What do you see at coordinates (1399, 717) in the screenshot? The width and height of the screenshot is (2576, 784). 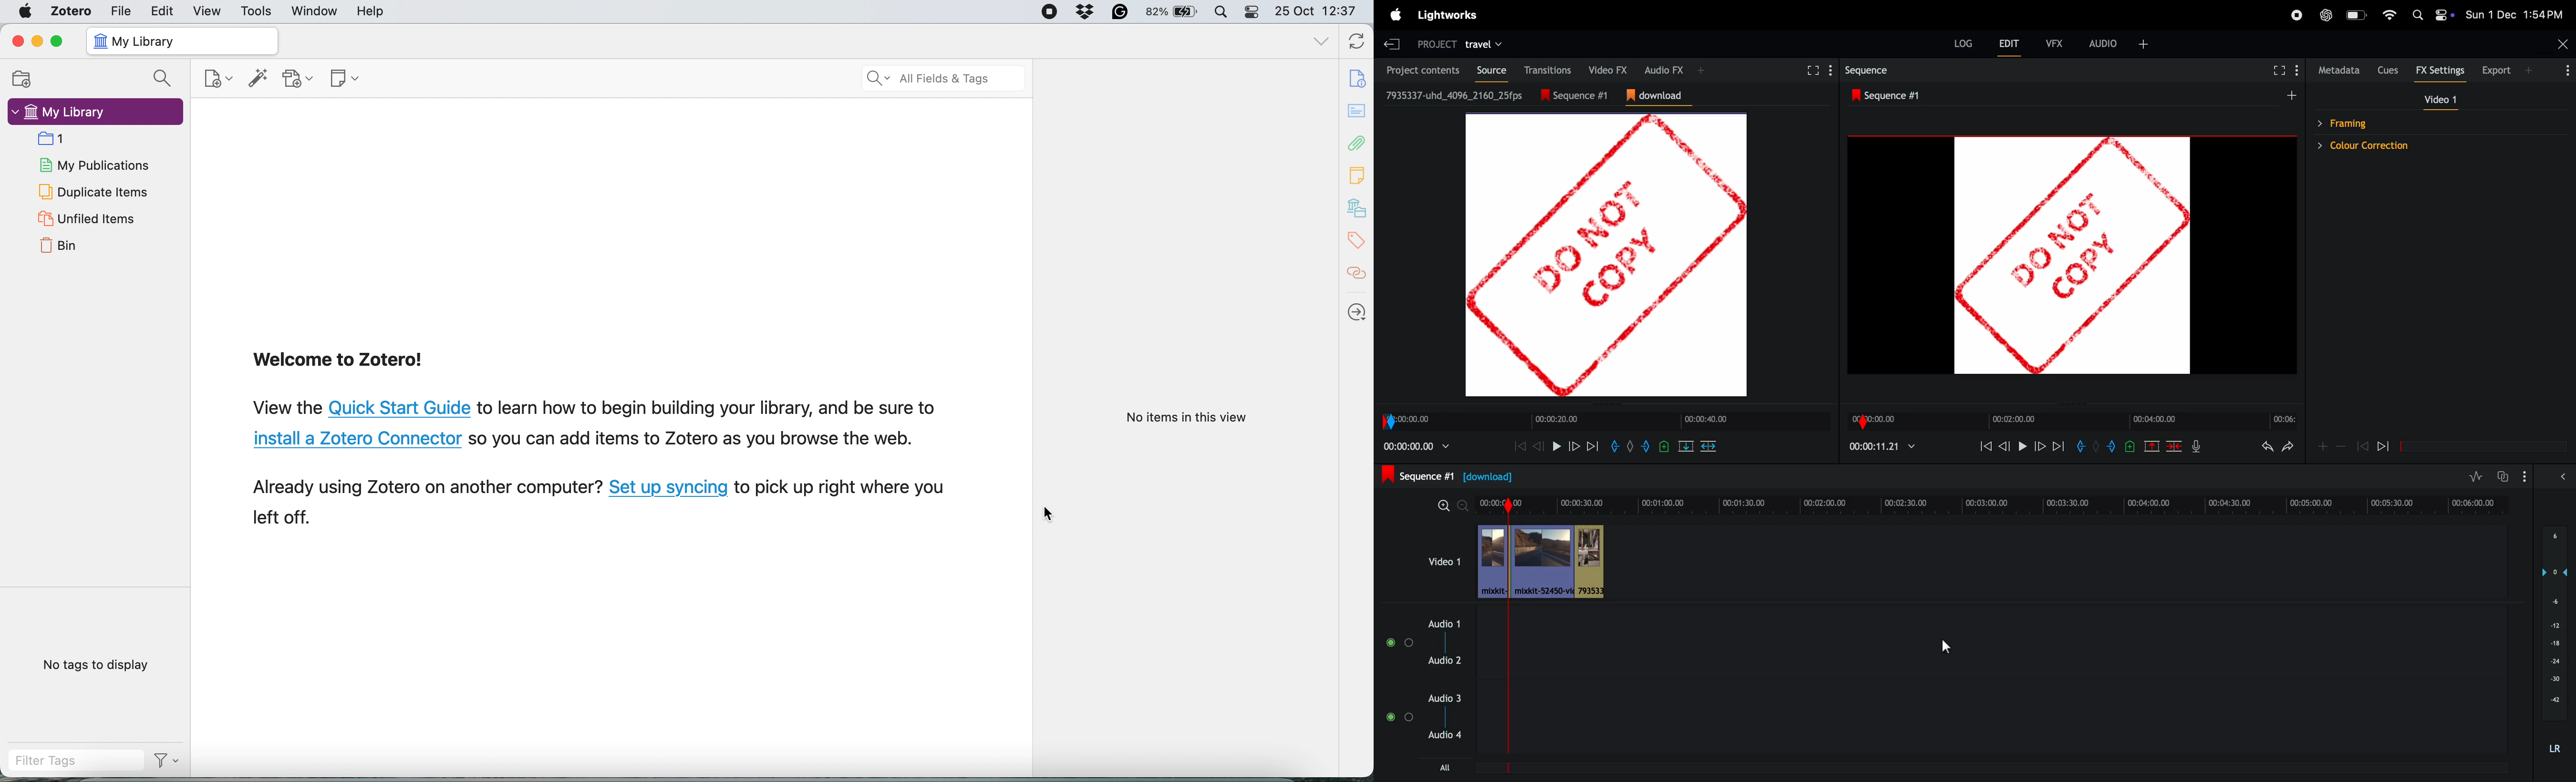 I see `options` at bounding box center [1399, 717].